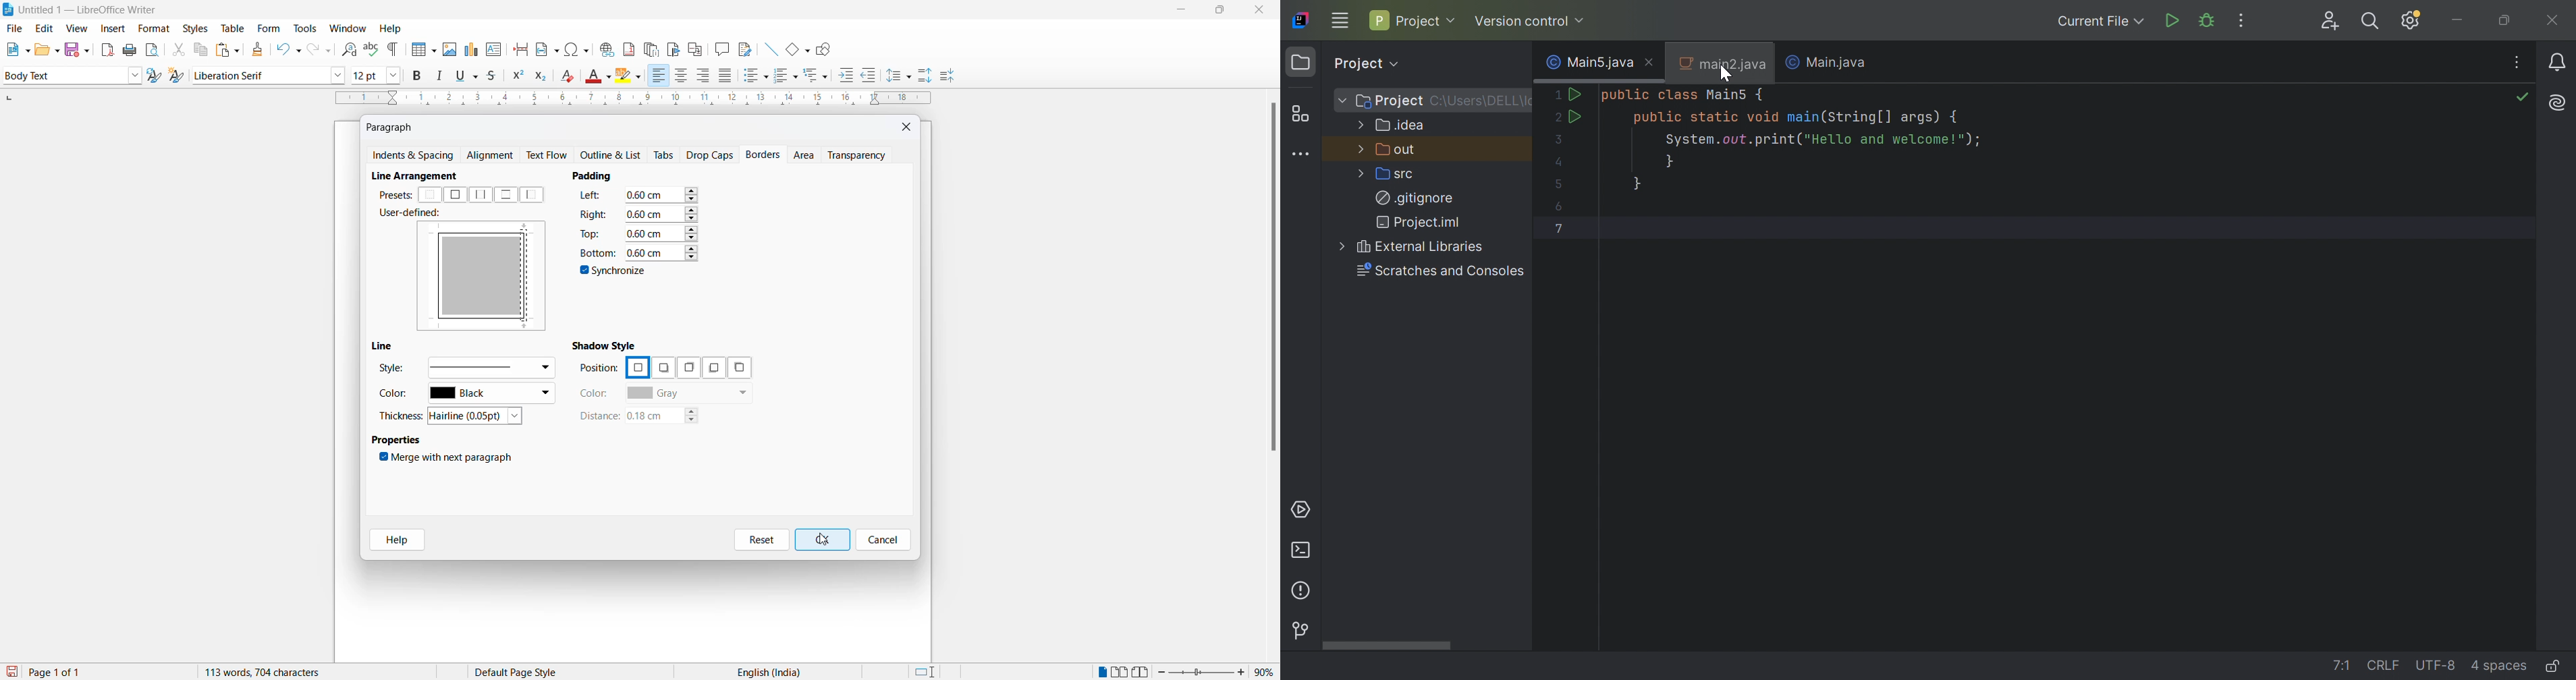  I want to click on line spacing, so click(901, 76).